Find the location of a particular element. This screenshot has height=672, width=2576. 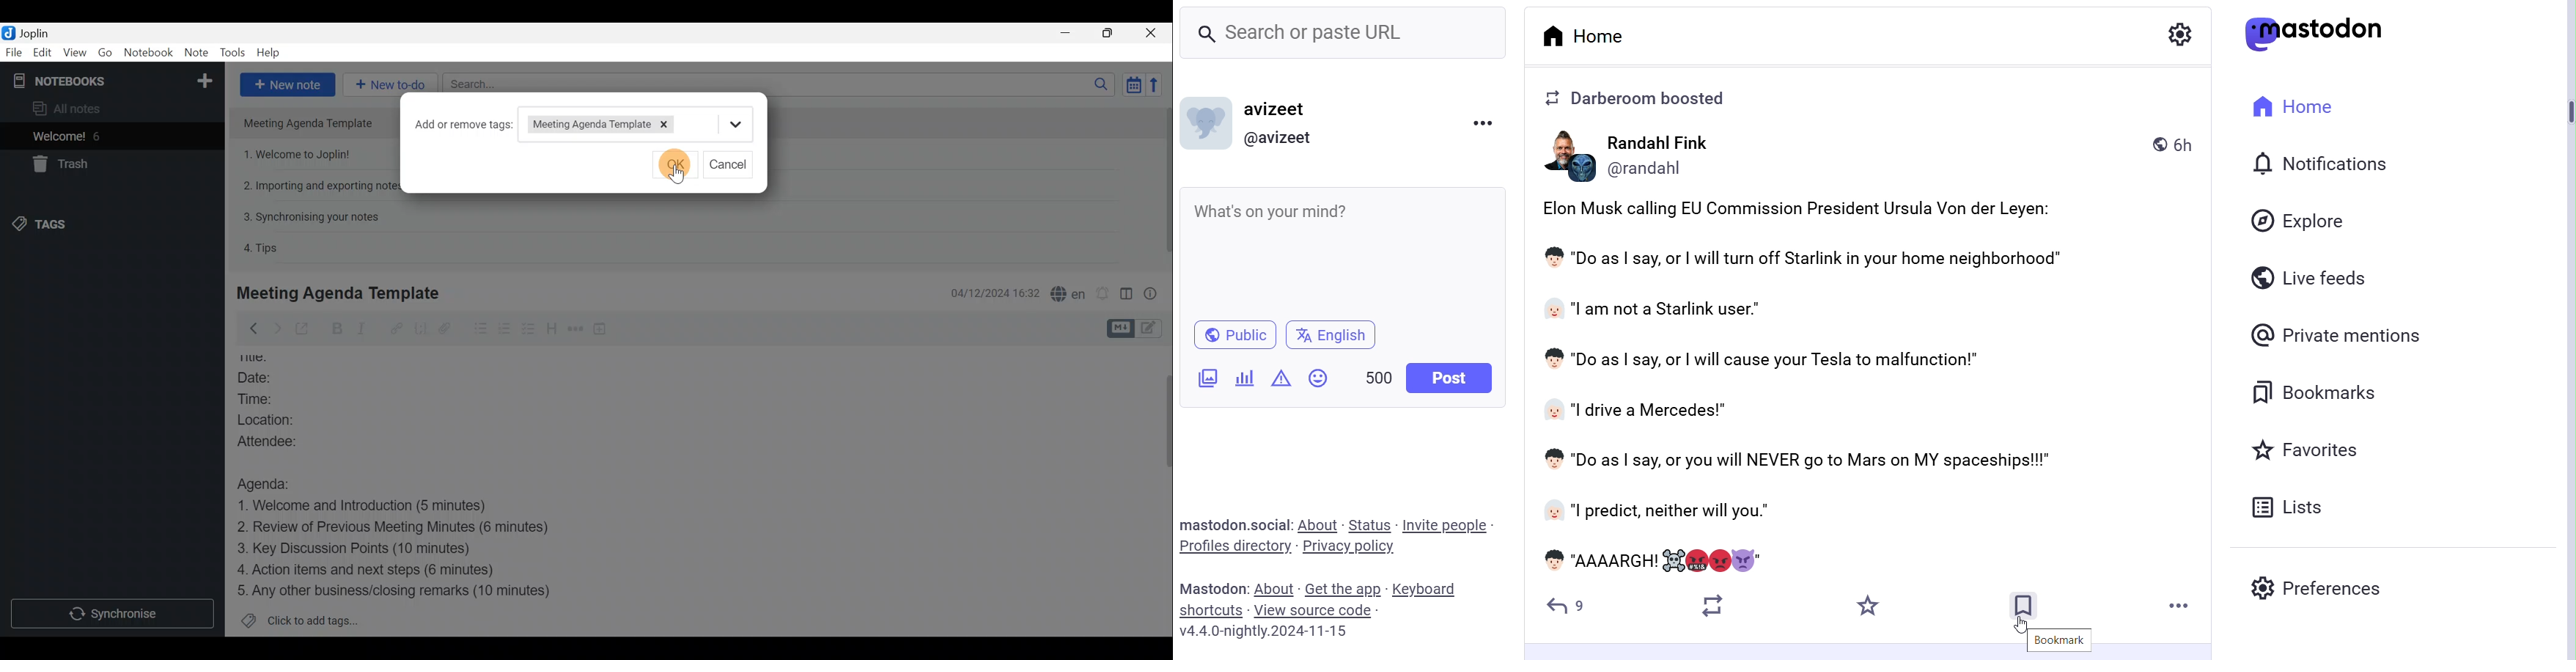

Tools is located at coordinates (230, 51).